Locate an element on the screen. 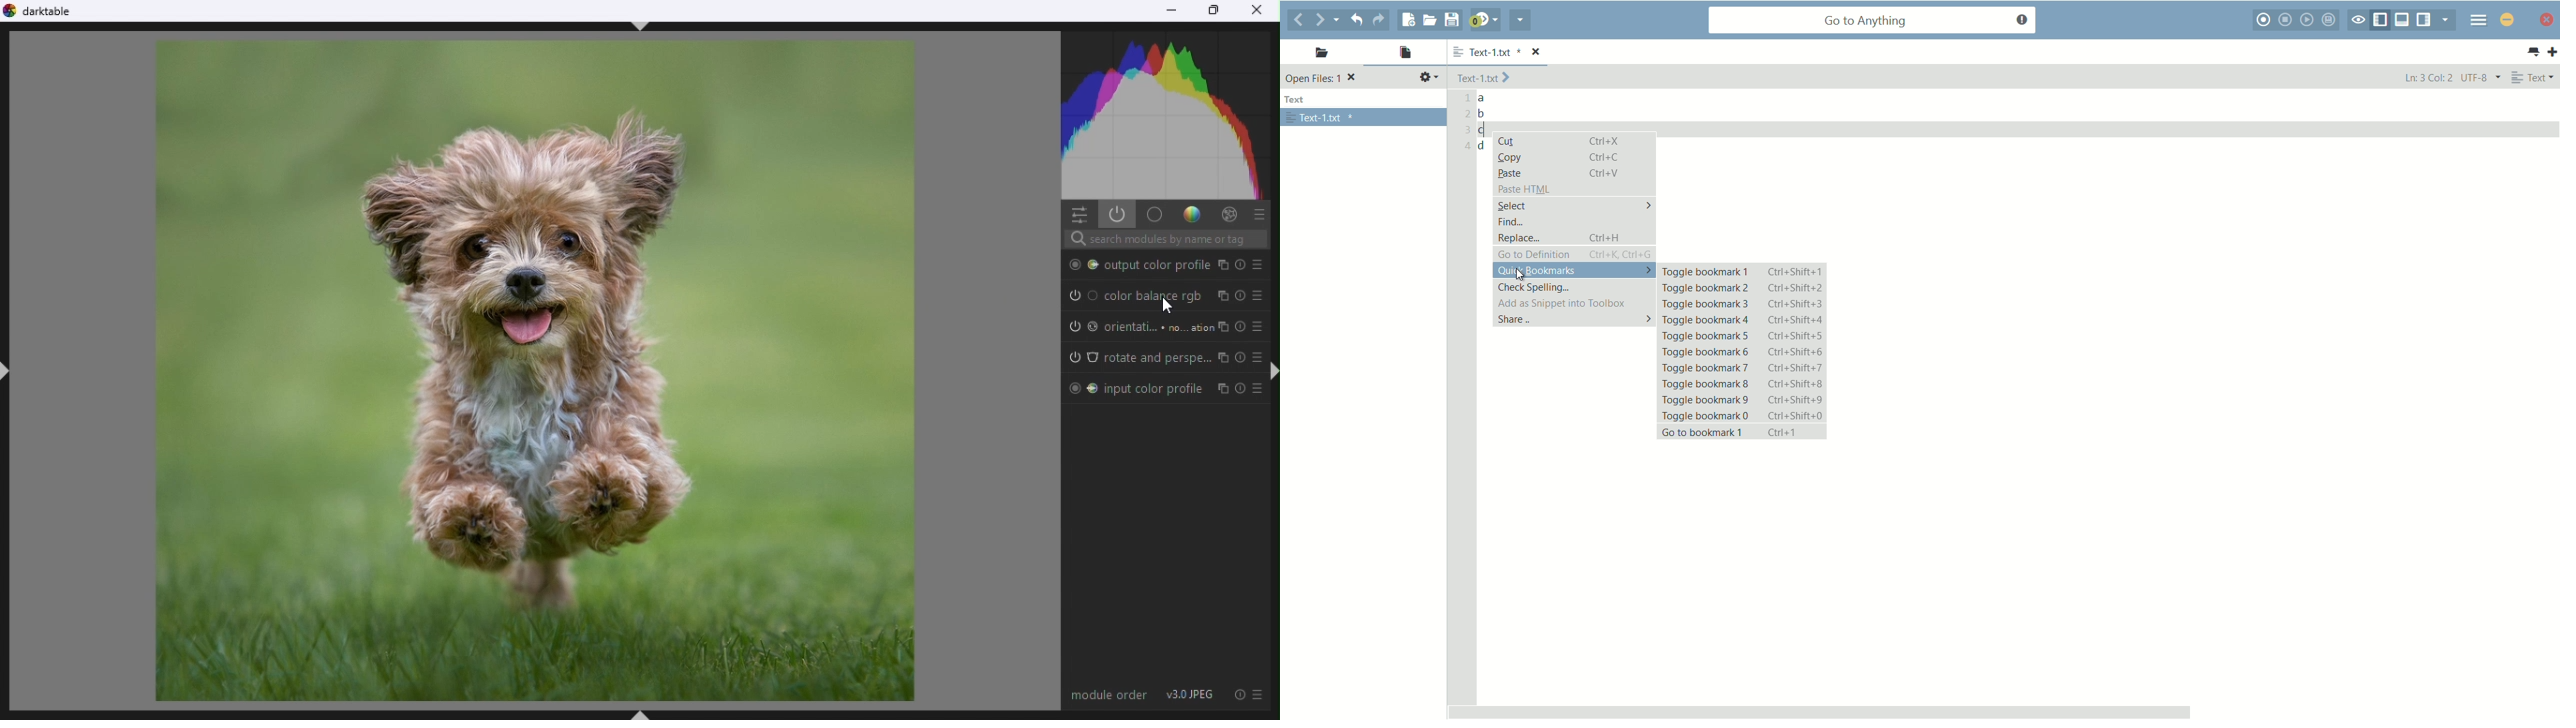 This screenshot has height=728, width=2576. cut ctrl+X is located at coordinates (1563, 142).